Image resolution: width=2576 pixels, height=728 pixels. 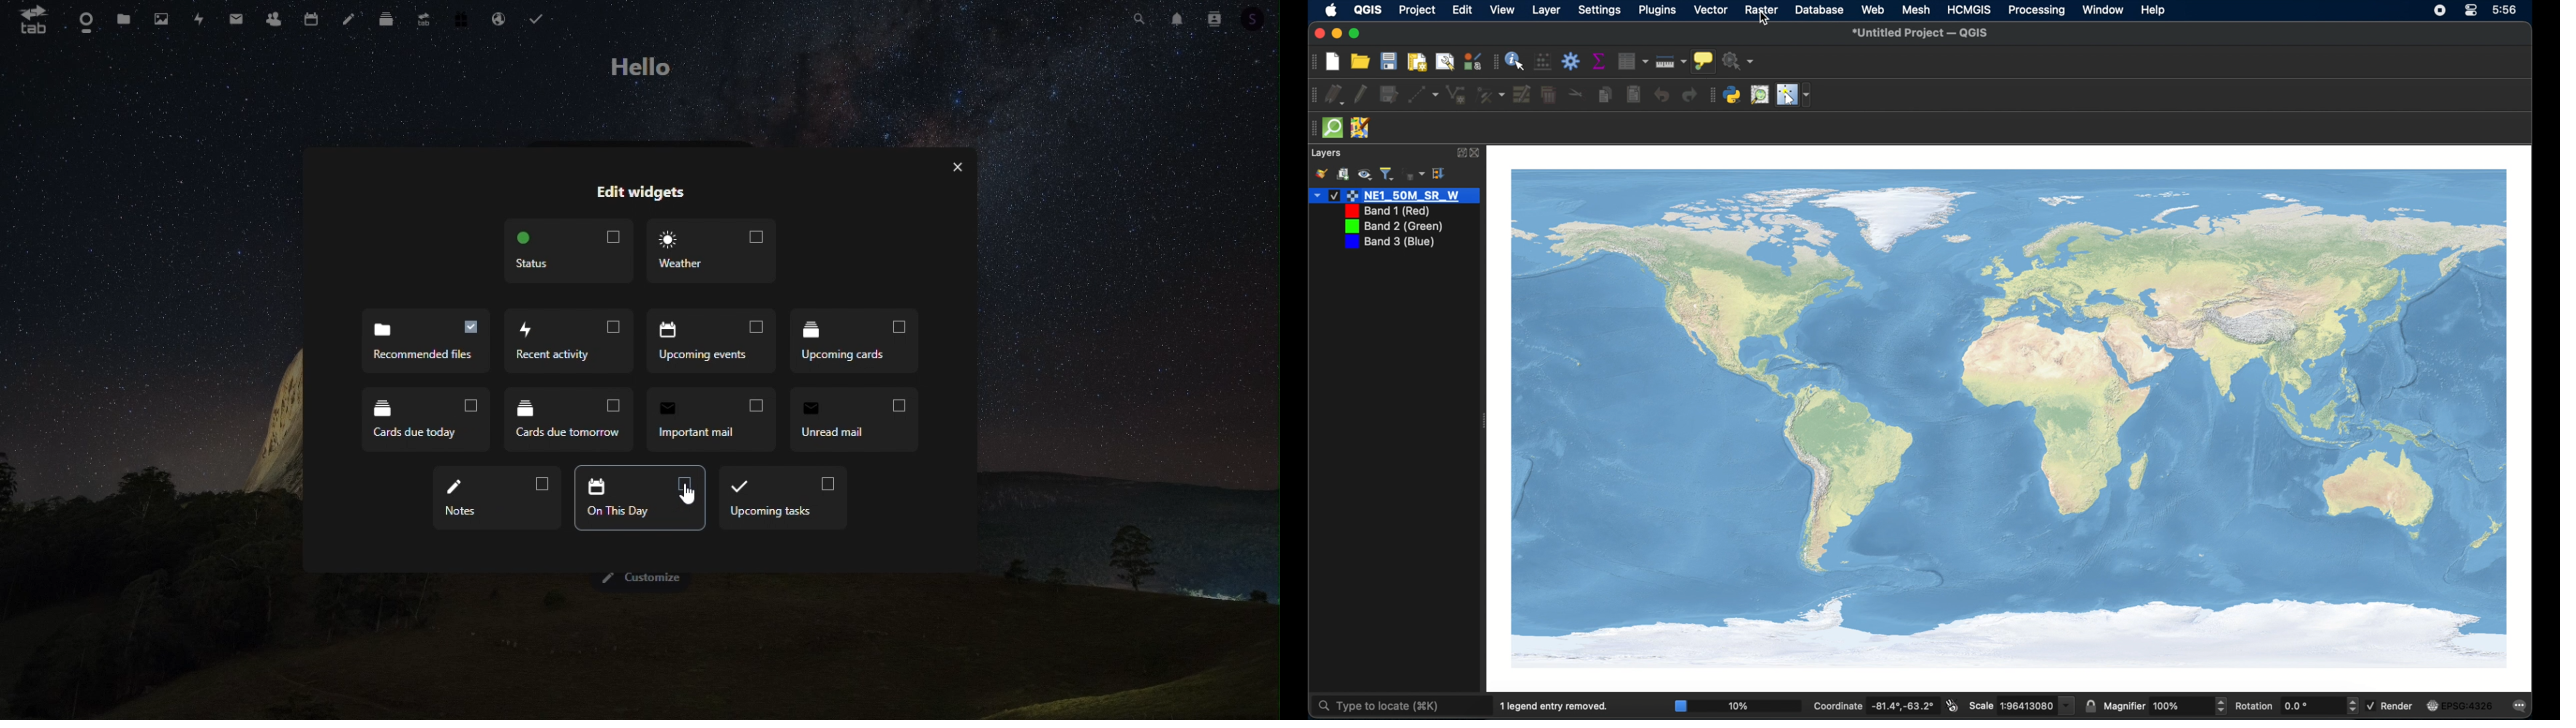 I want to click on status, so click(x=567, y=252).